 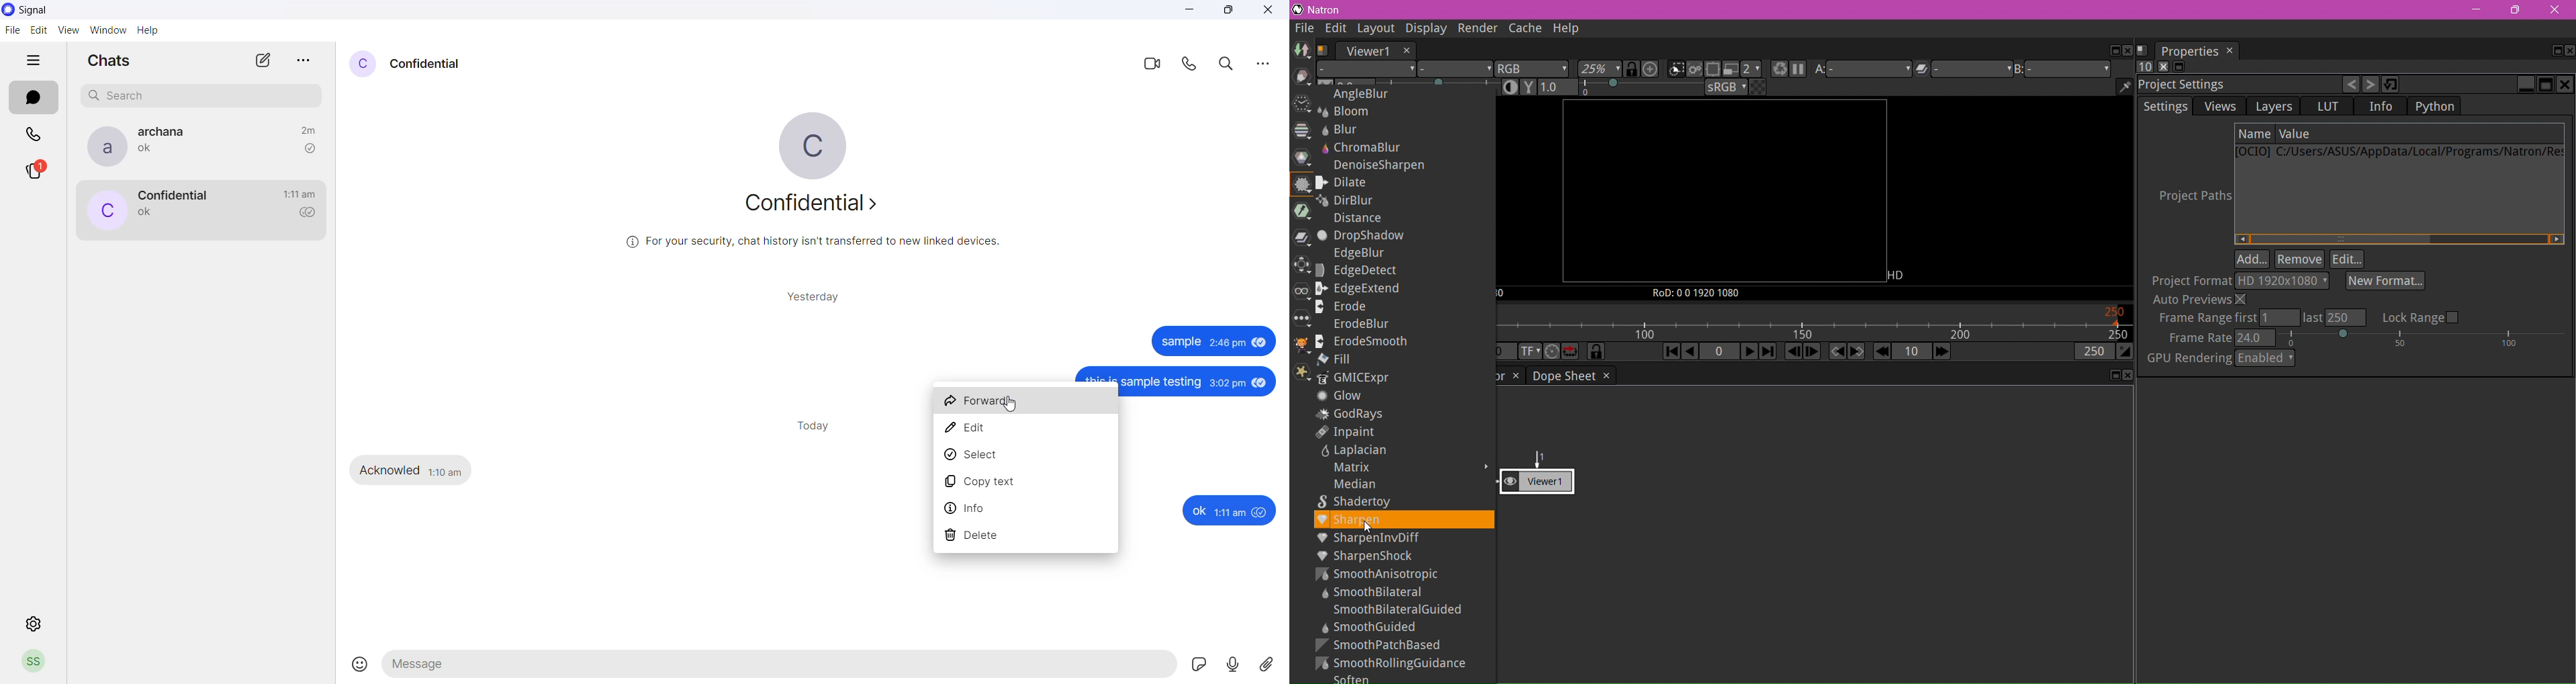 What do you see at coordinates (1268, 11) in the screenshot?
I see `close` at bounding box center [1268, 11].